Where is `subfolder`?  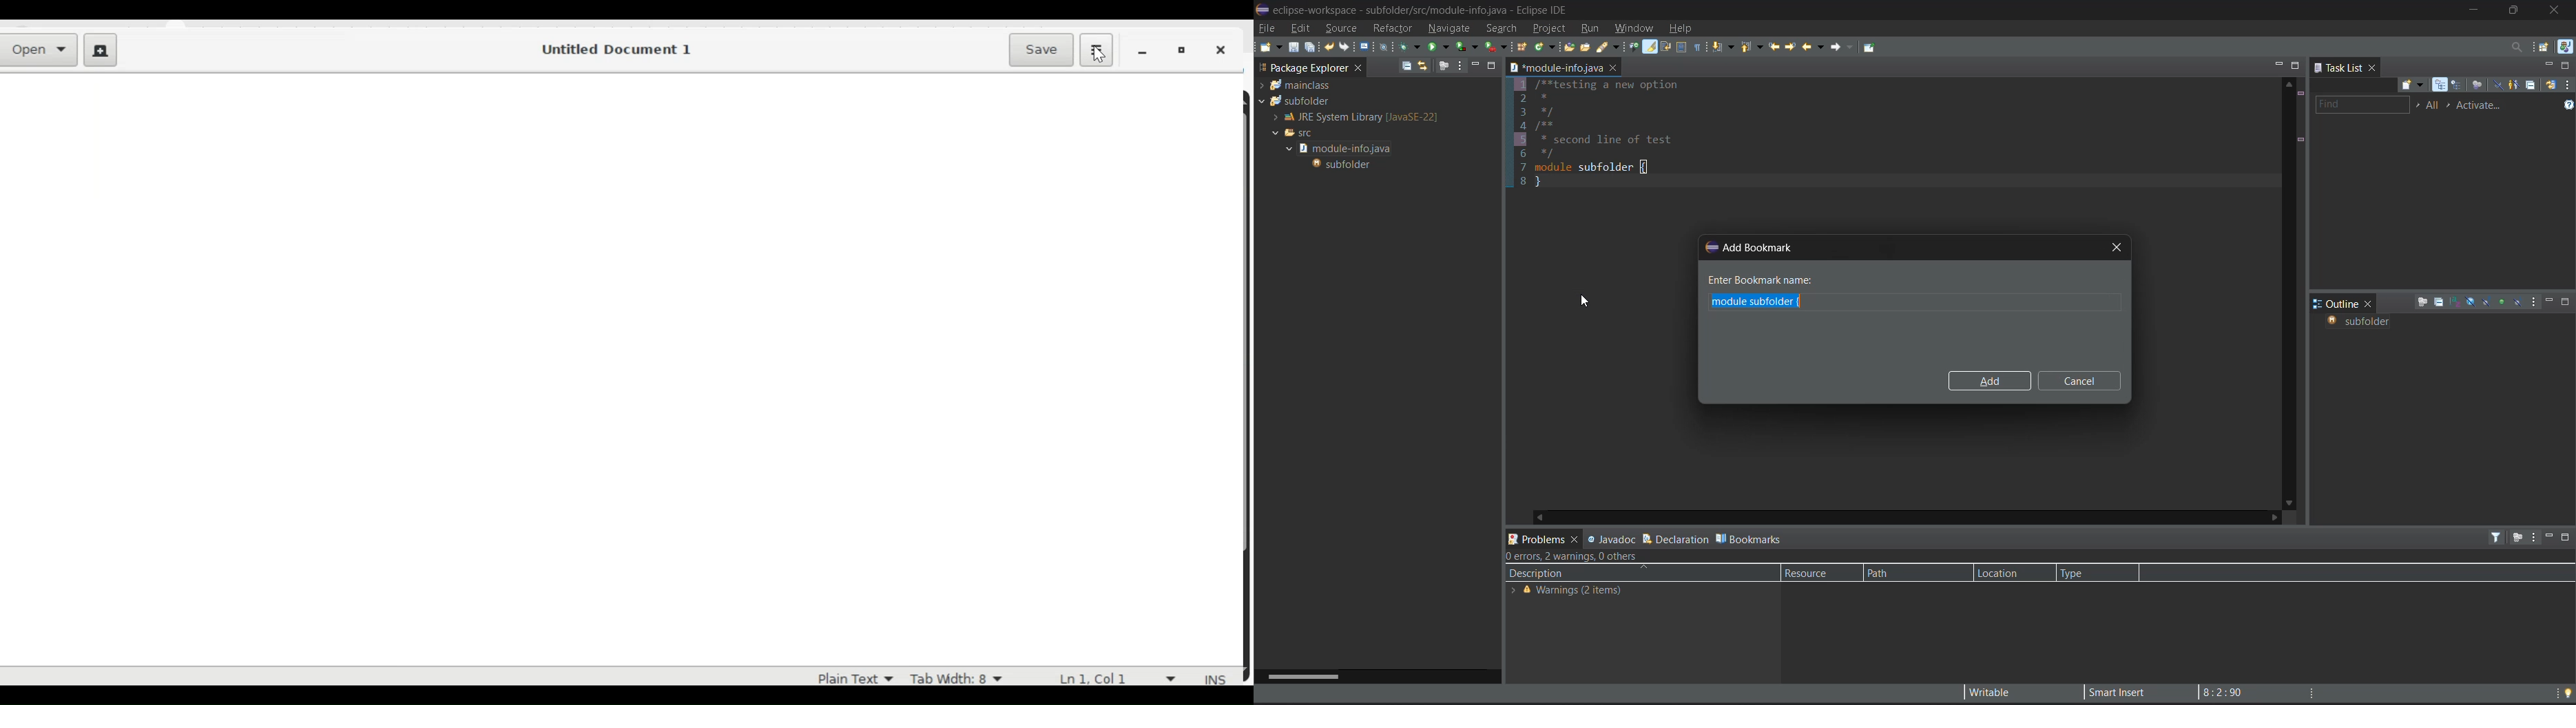 subfolder is located at coordinates (2357, 324).